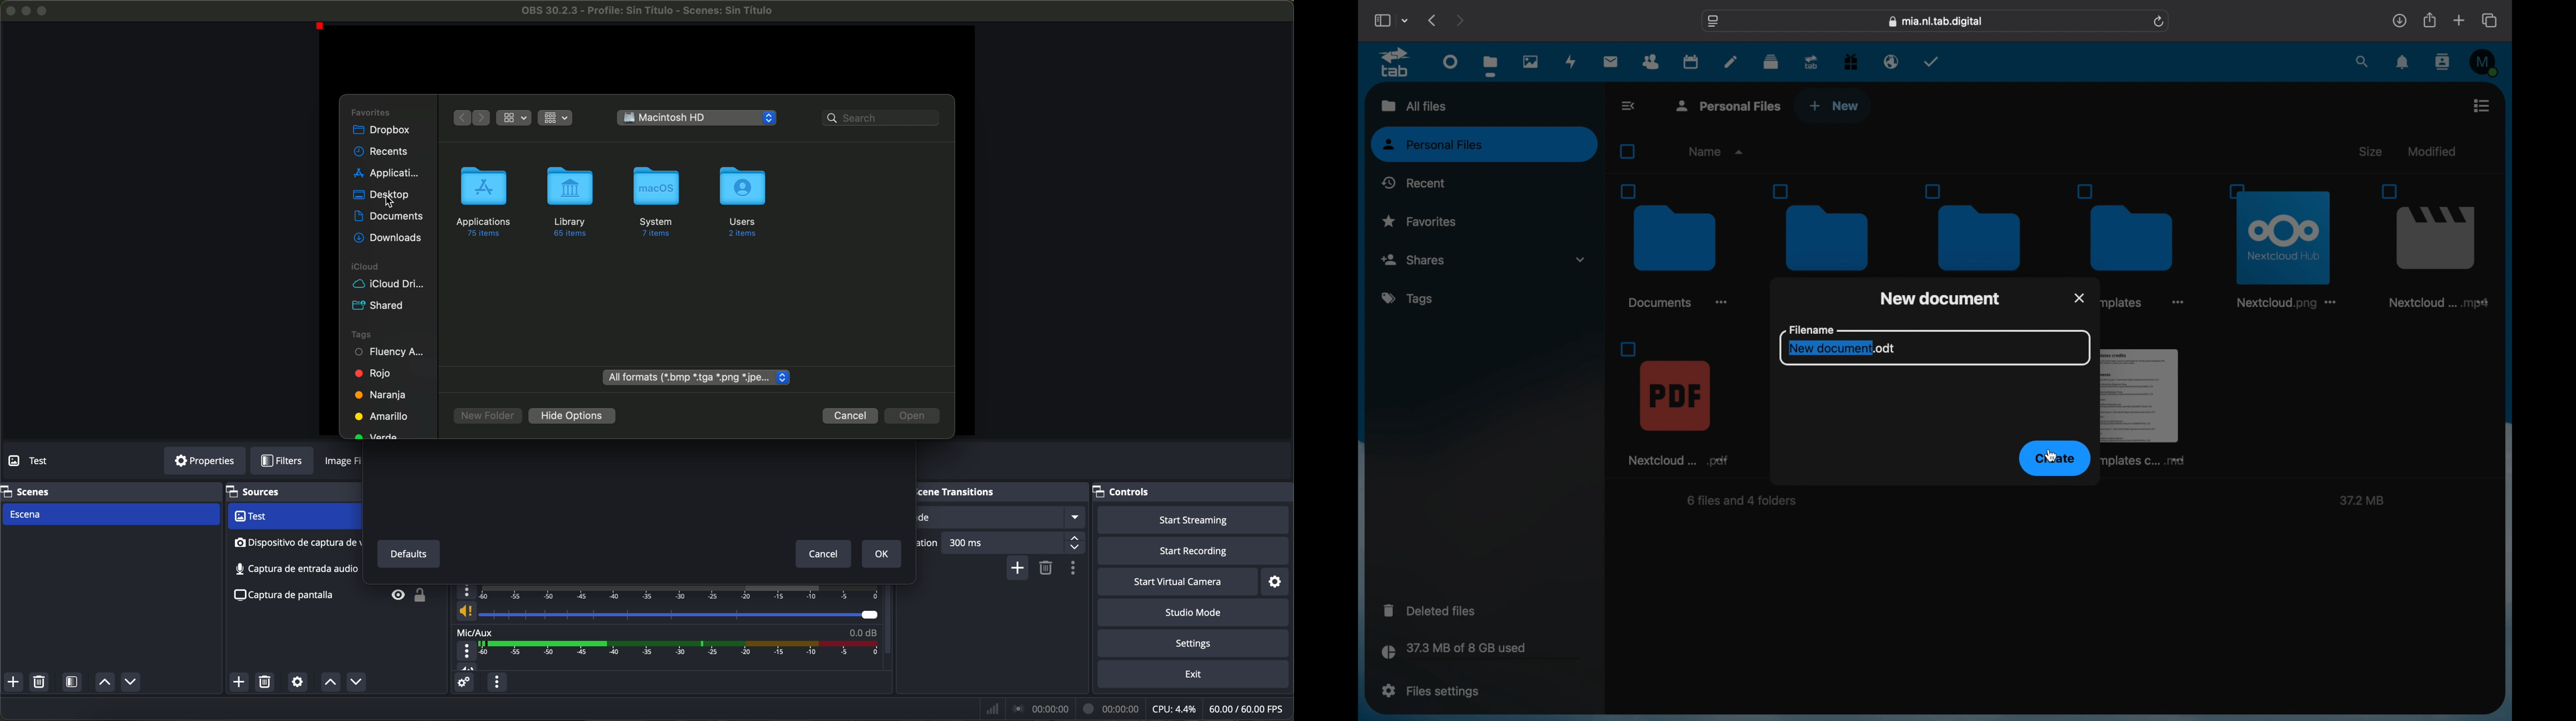 The height and width of the screenshot is (728, 2576). Describe the element at coordinates (354, 683) in the screenshot. I see `move source down` at that location.